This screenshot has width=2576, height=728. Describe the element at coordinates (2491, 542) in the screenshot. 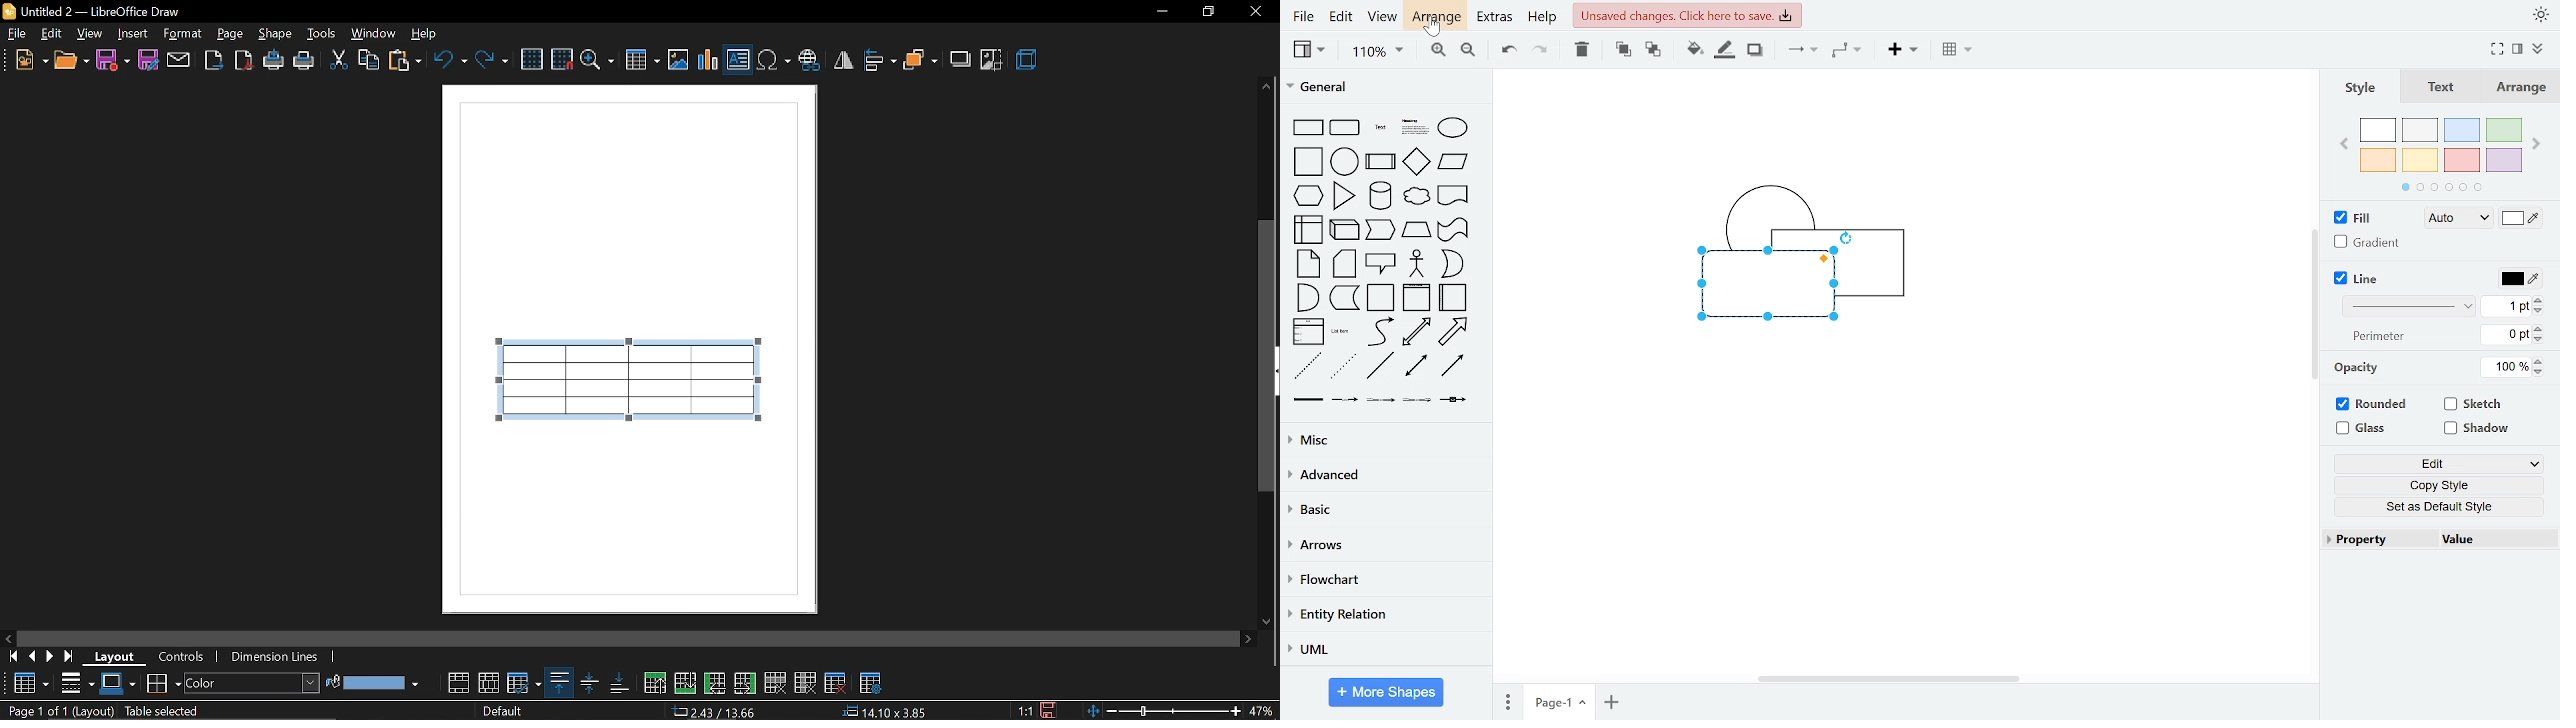

I see `value` at that location.